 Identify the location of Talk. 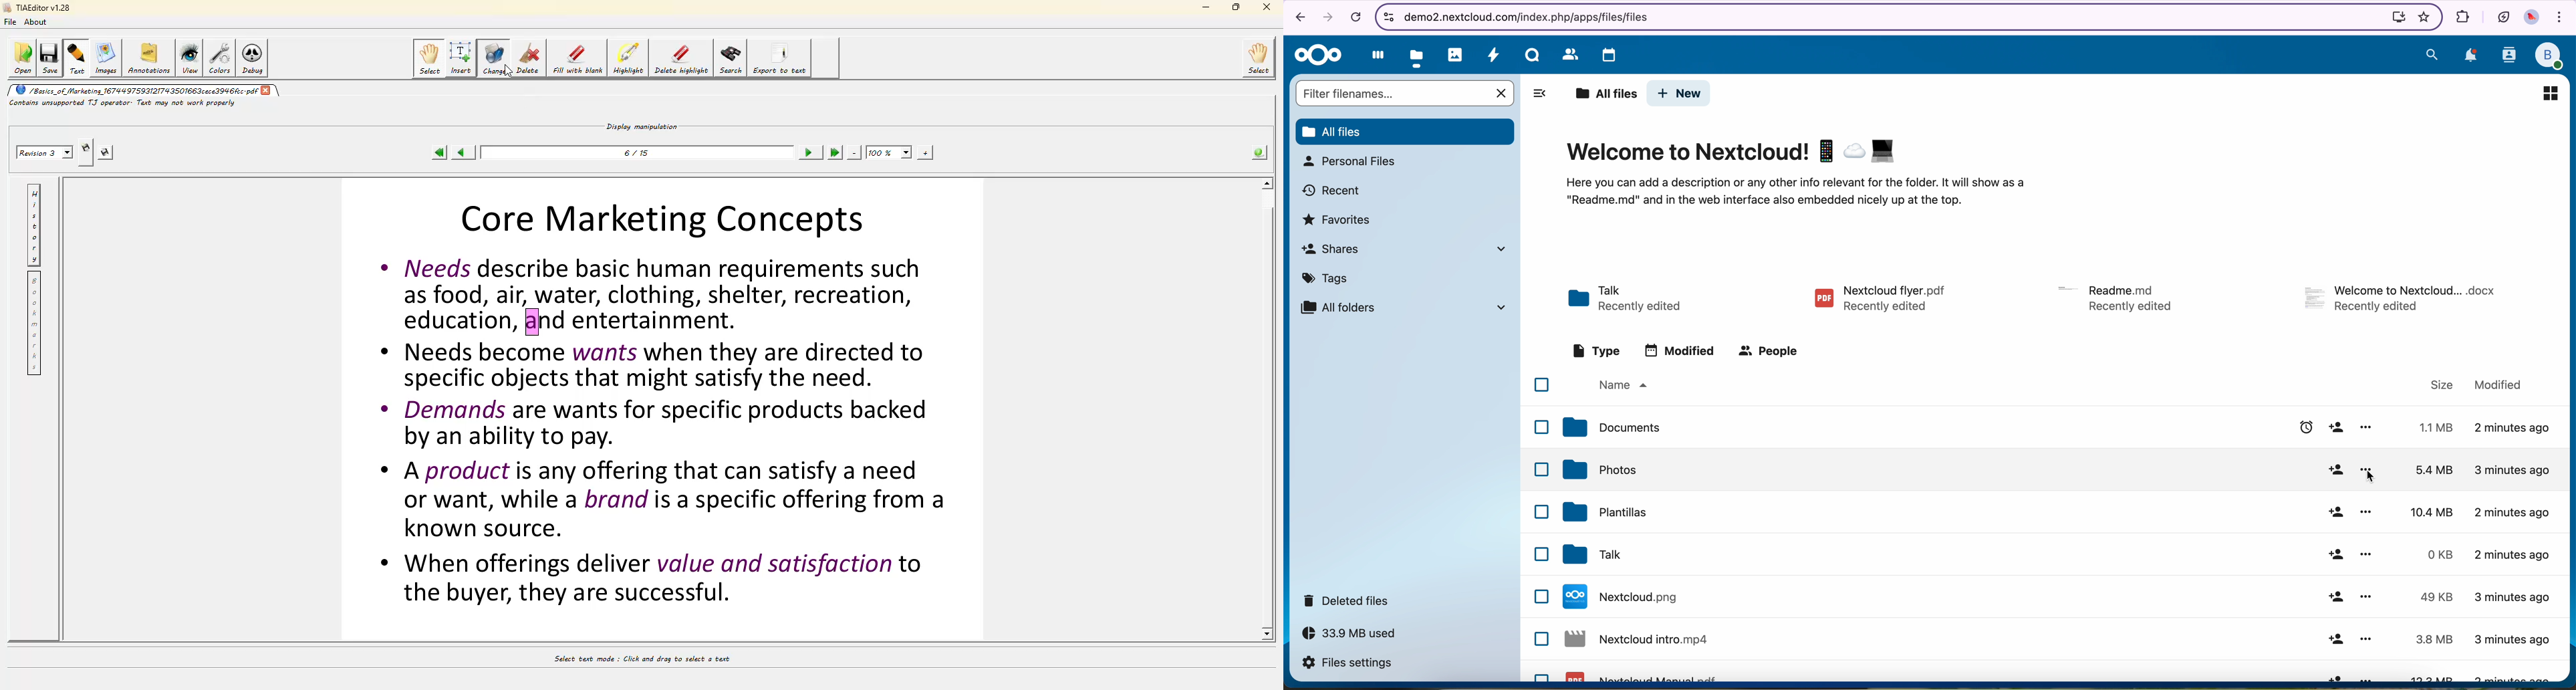
(1533, 54).